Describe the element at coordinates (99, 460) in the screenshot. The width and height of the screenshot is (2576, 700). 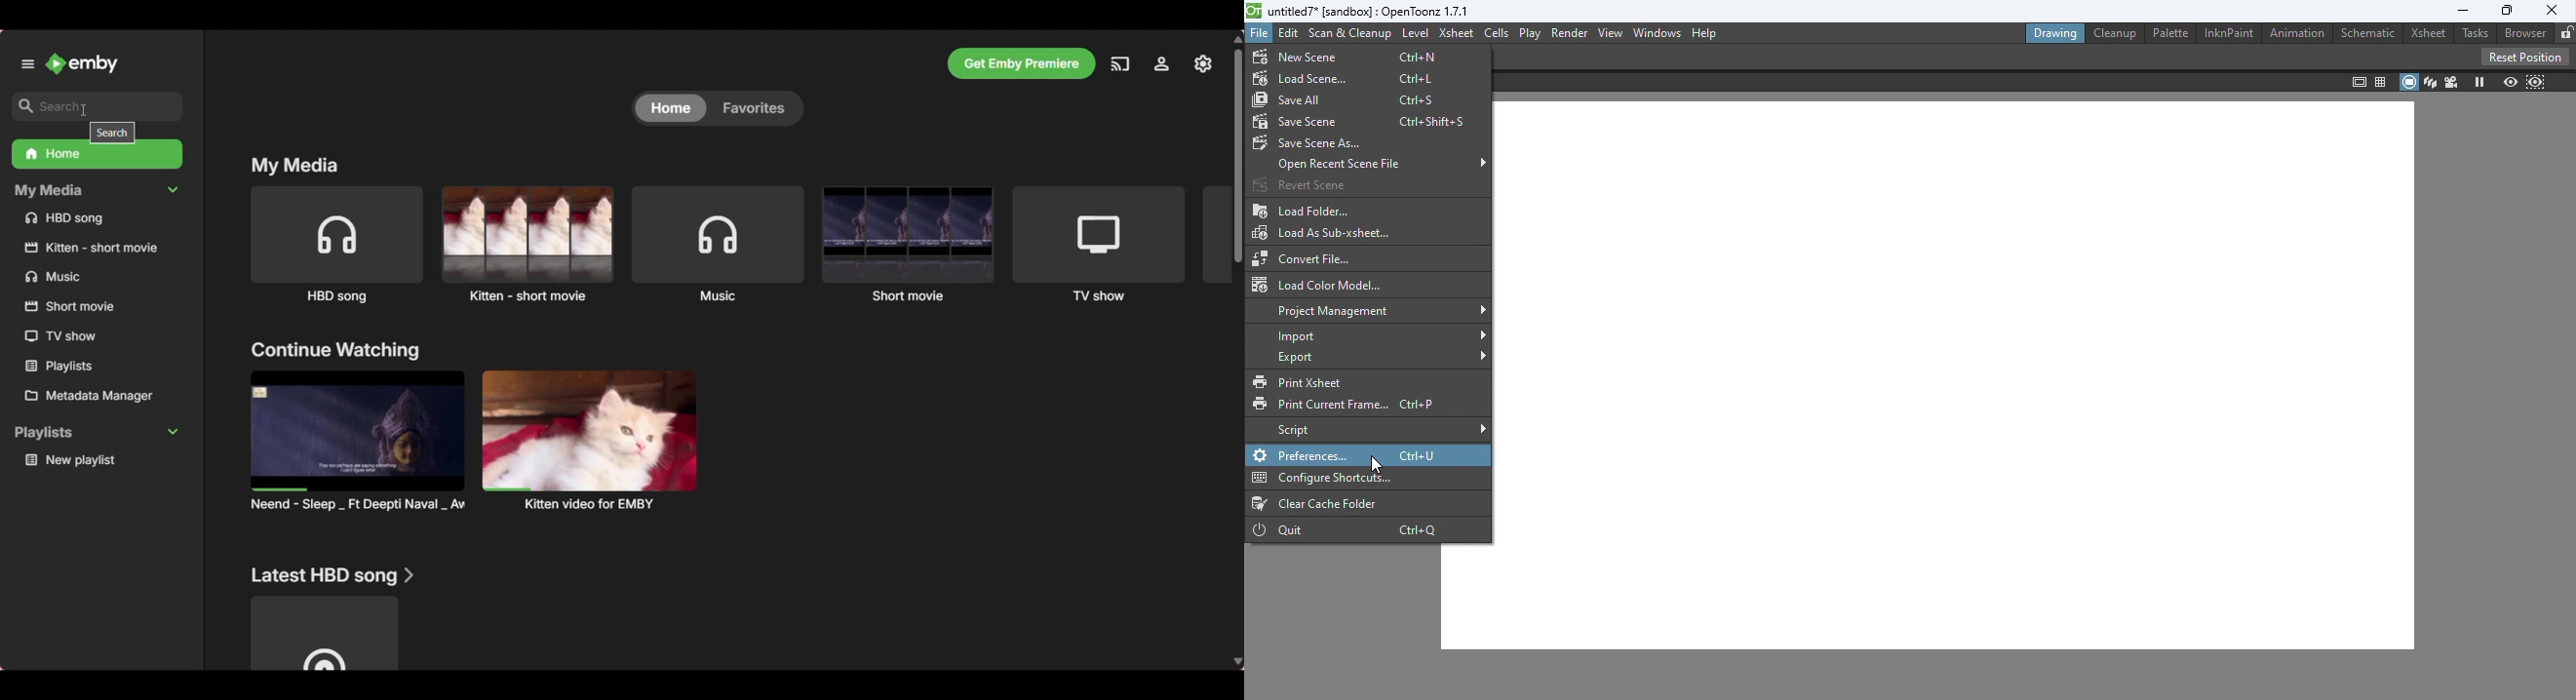
I see `Playlist under Playlists section` at that location.